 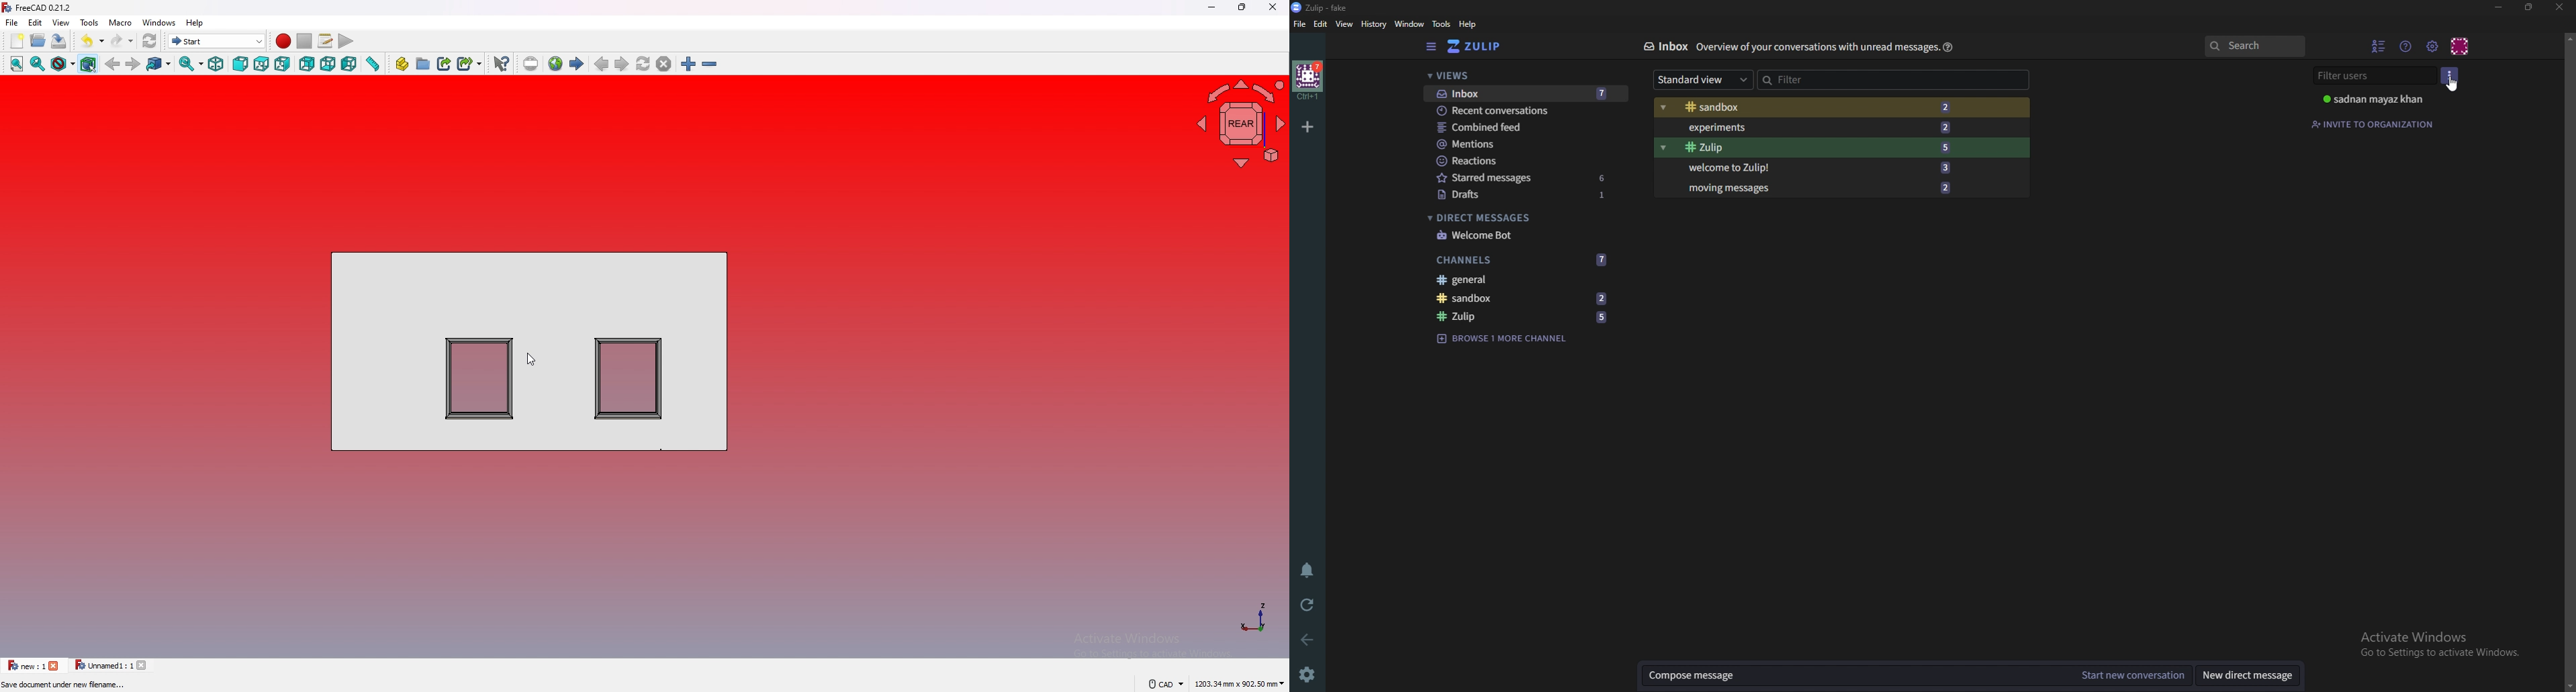 I want to click on view, so click(x=1346, y=25).